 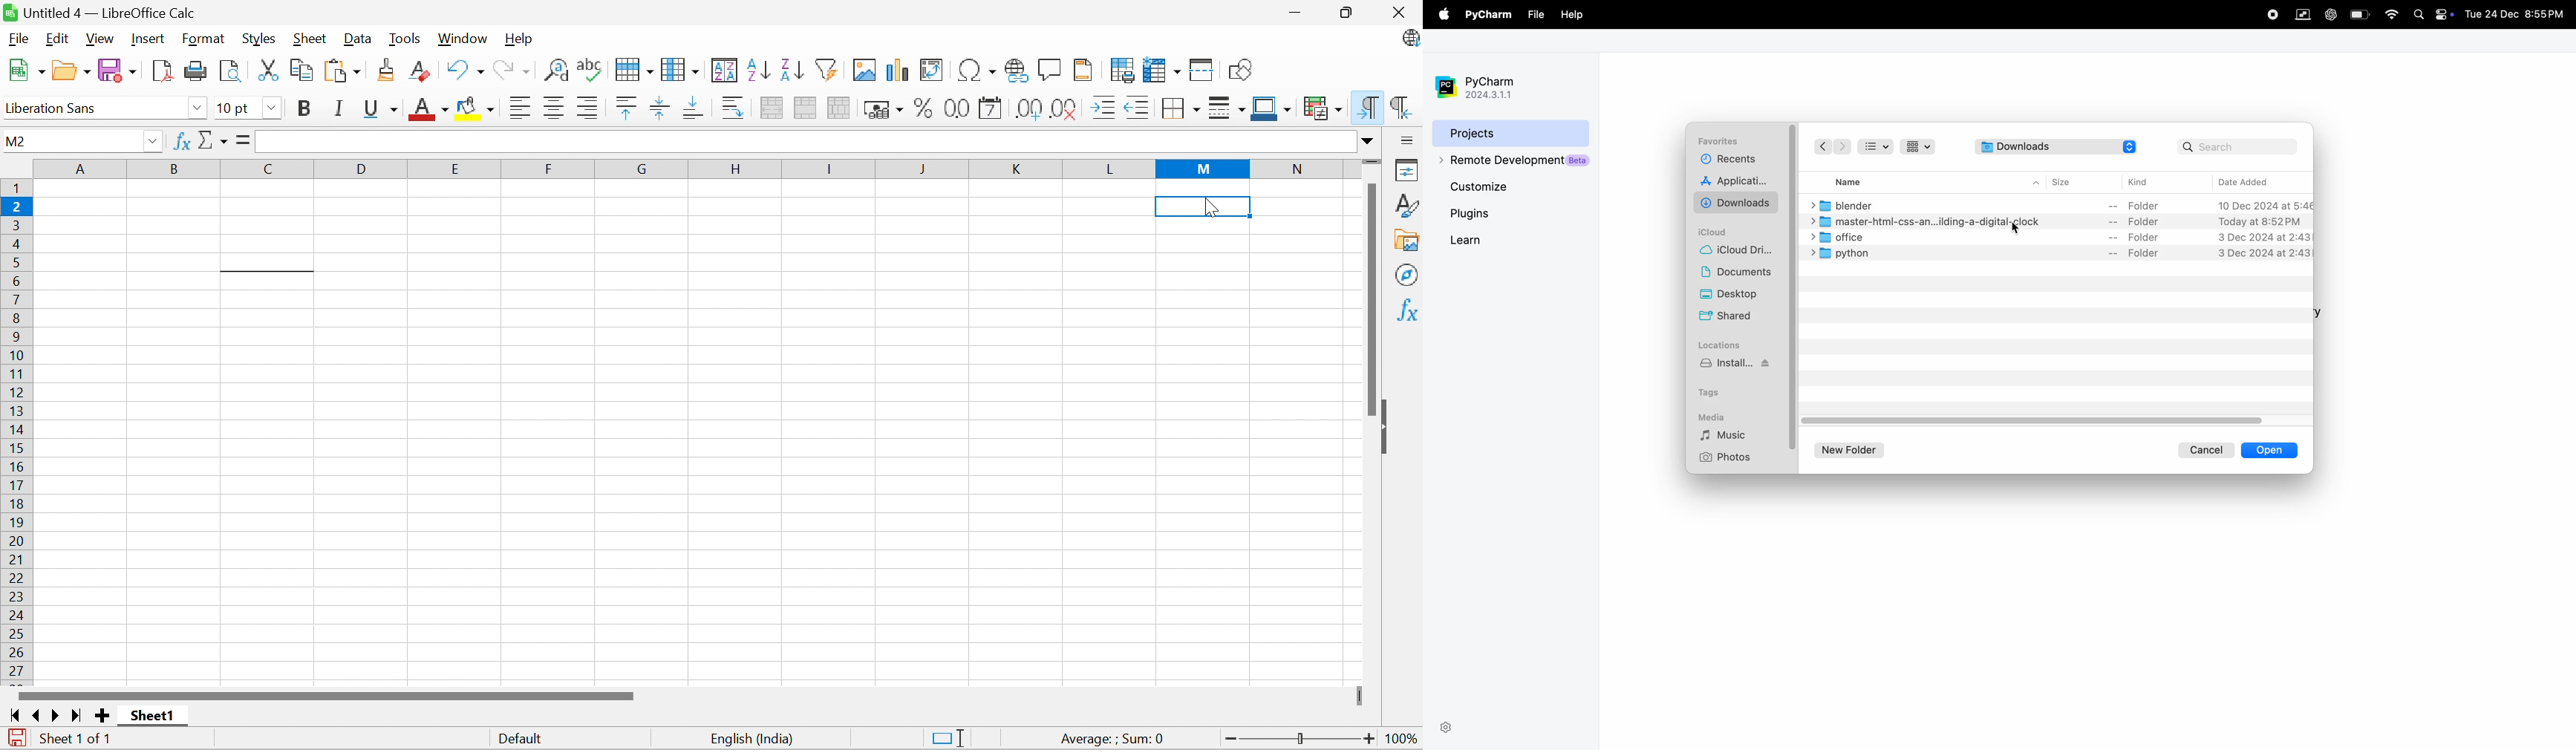 I want to click on Bold, so click(x=303, y=108).